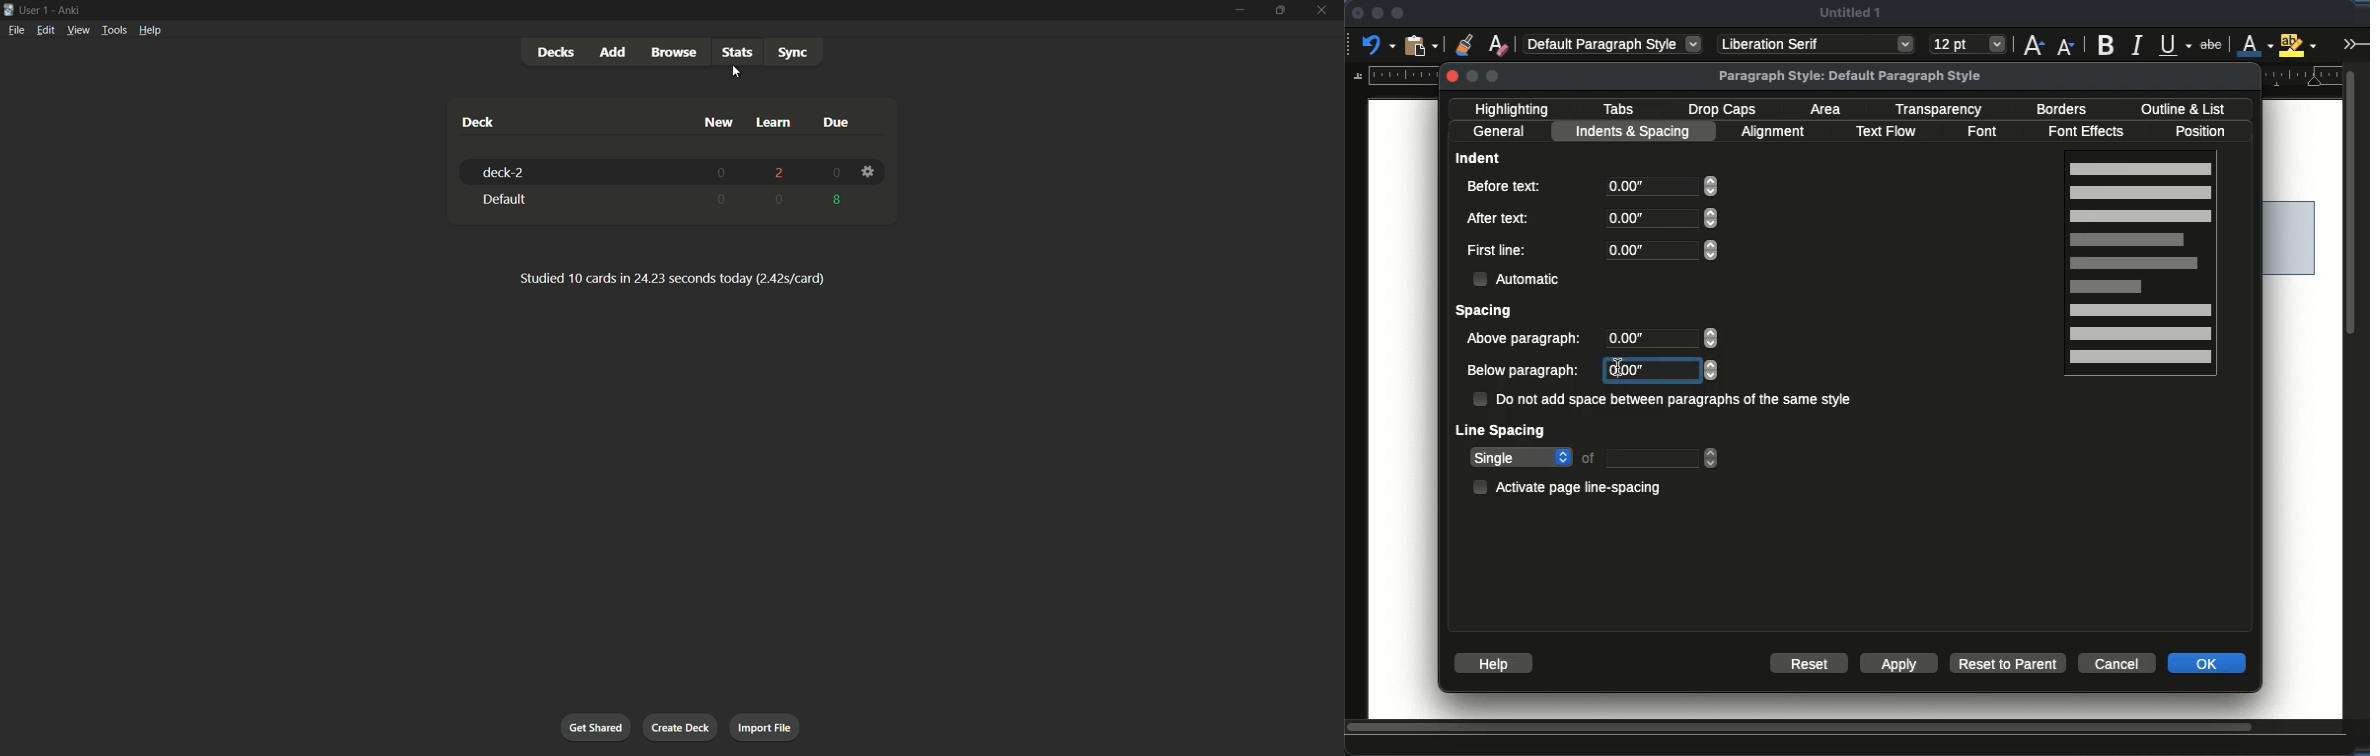 The width and height of the screenshot is (2380, 756). Describe the element at coordinates (2206, 663) in the screenshot. I see `ok` at that location.